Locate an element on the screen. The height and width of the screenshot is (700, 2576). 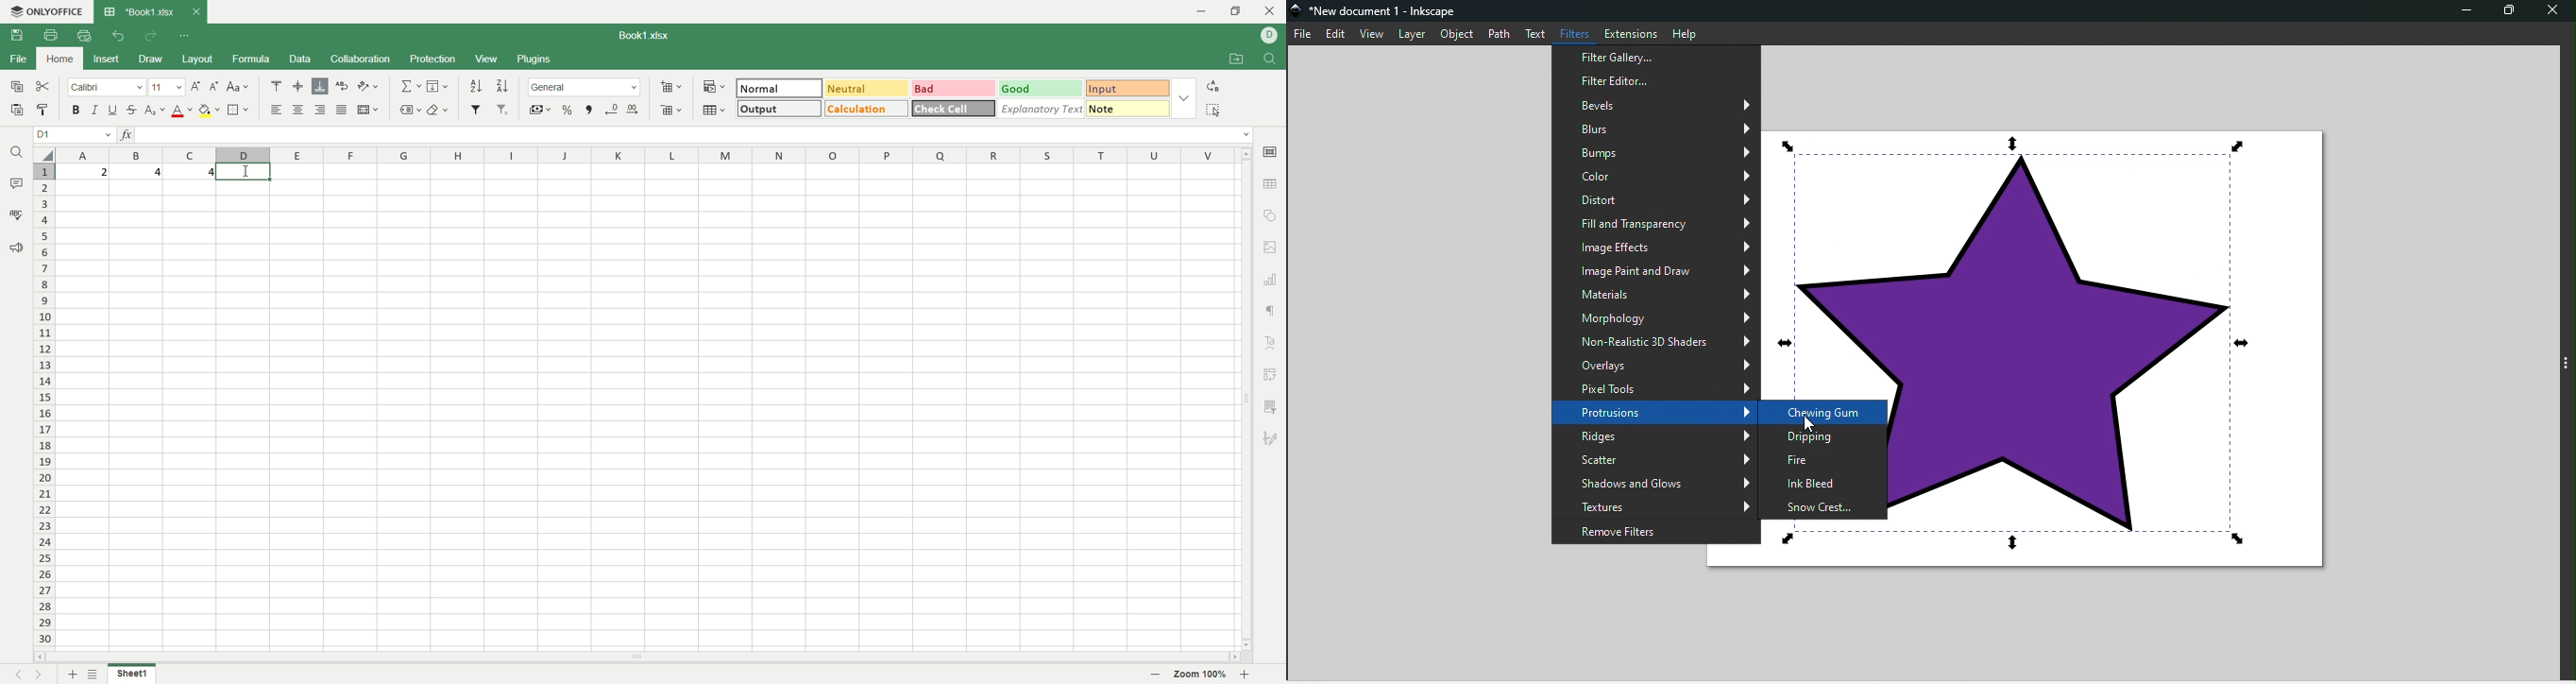
find is located at coordinates (1272, 59).